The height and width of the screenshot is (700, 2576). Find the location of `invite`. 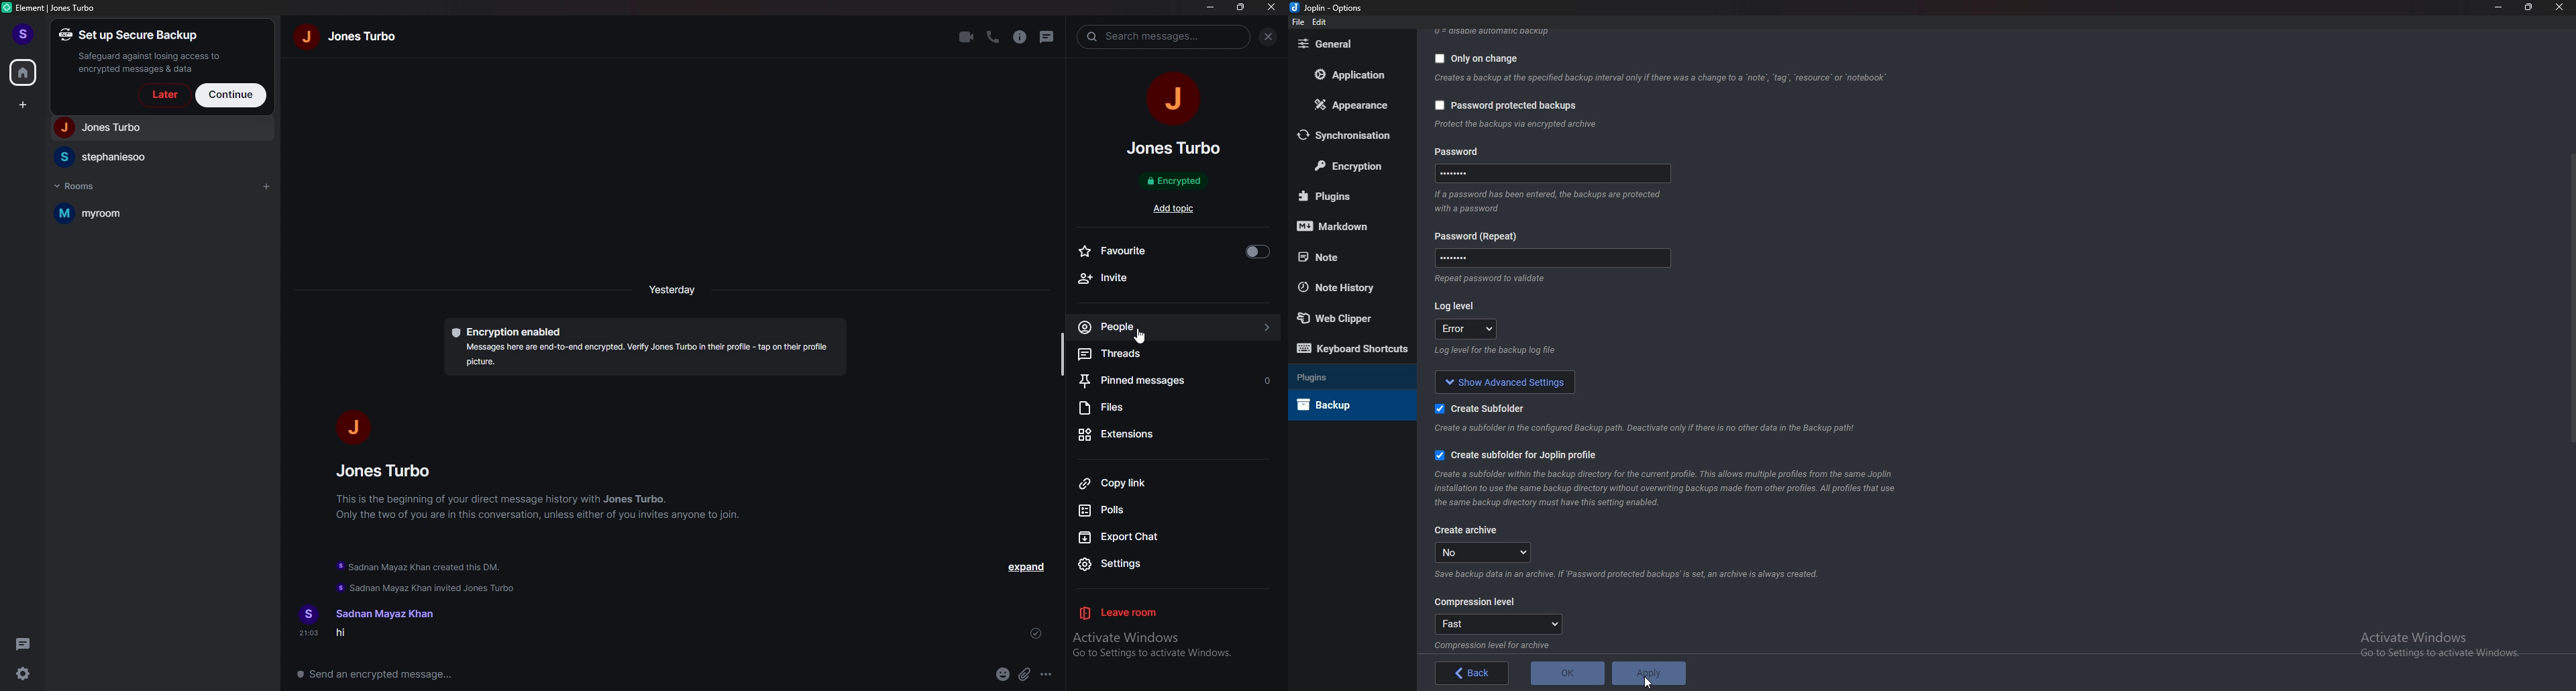

invite is located at coordinates (1175, 277).